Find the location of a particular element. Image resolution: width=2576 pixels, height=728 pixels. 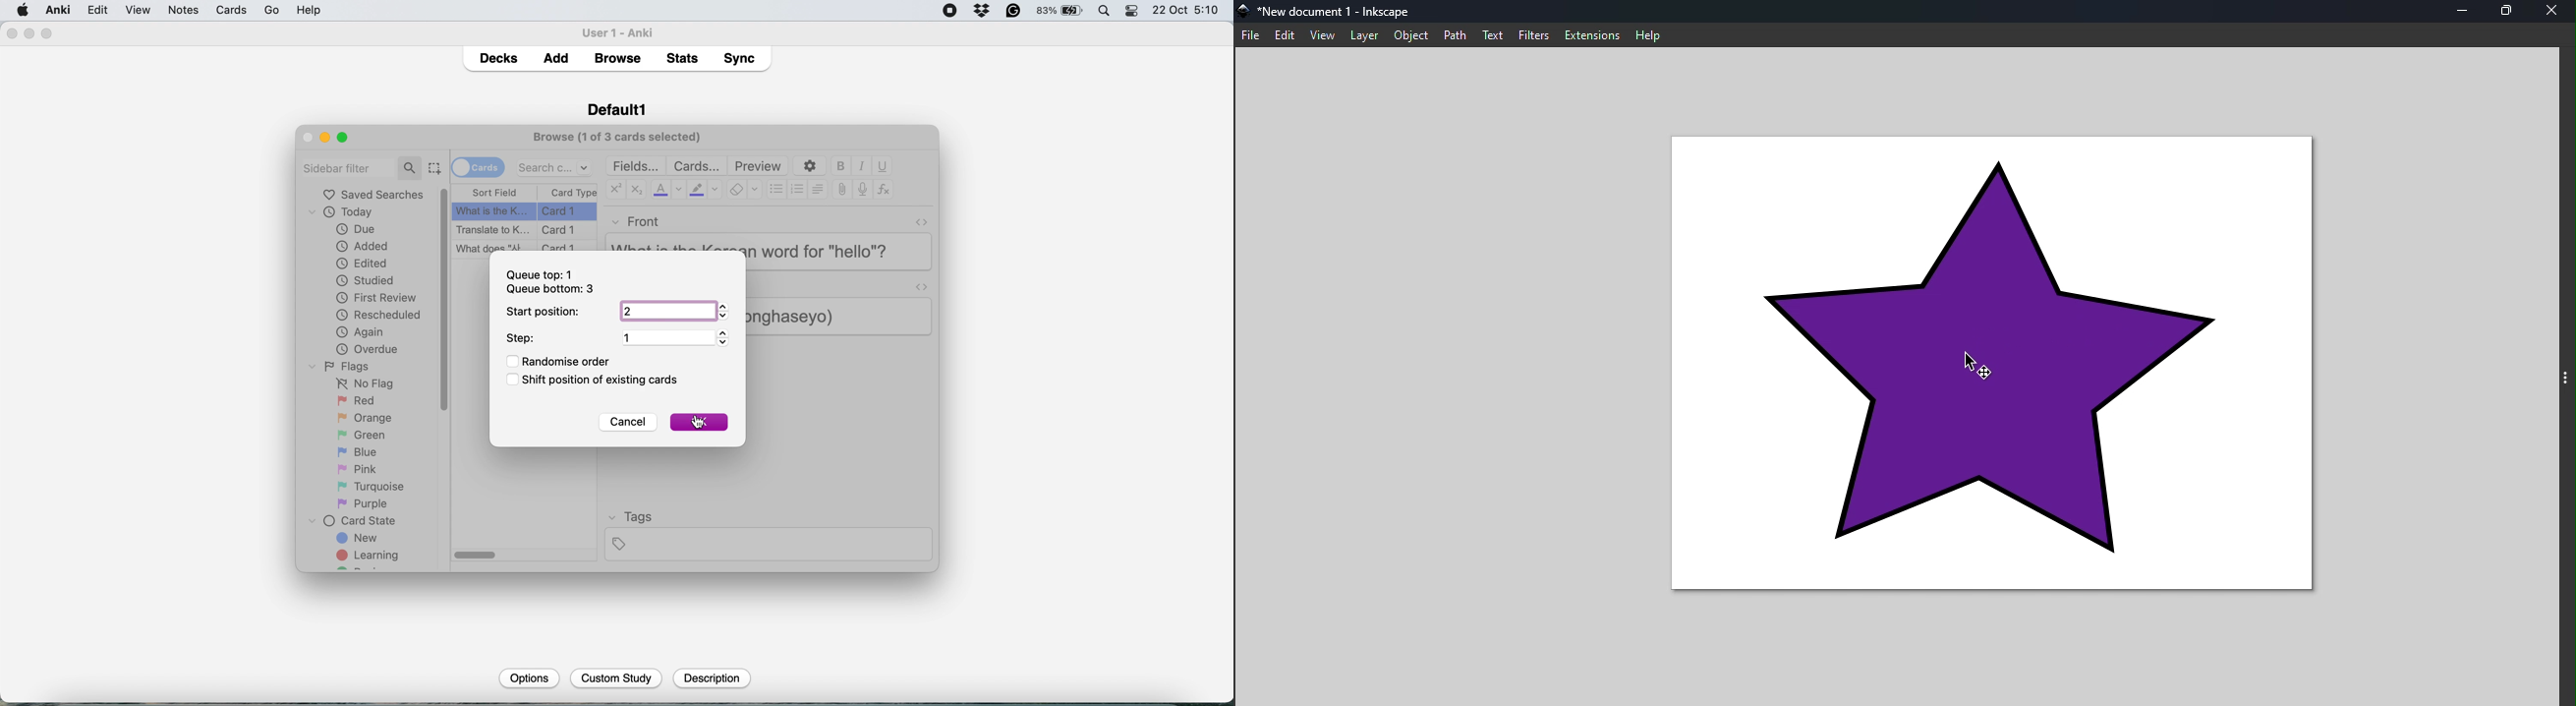

system logo is located at coordinates (24, 9).